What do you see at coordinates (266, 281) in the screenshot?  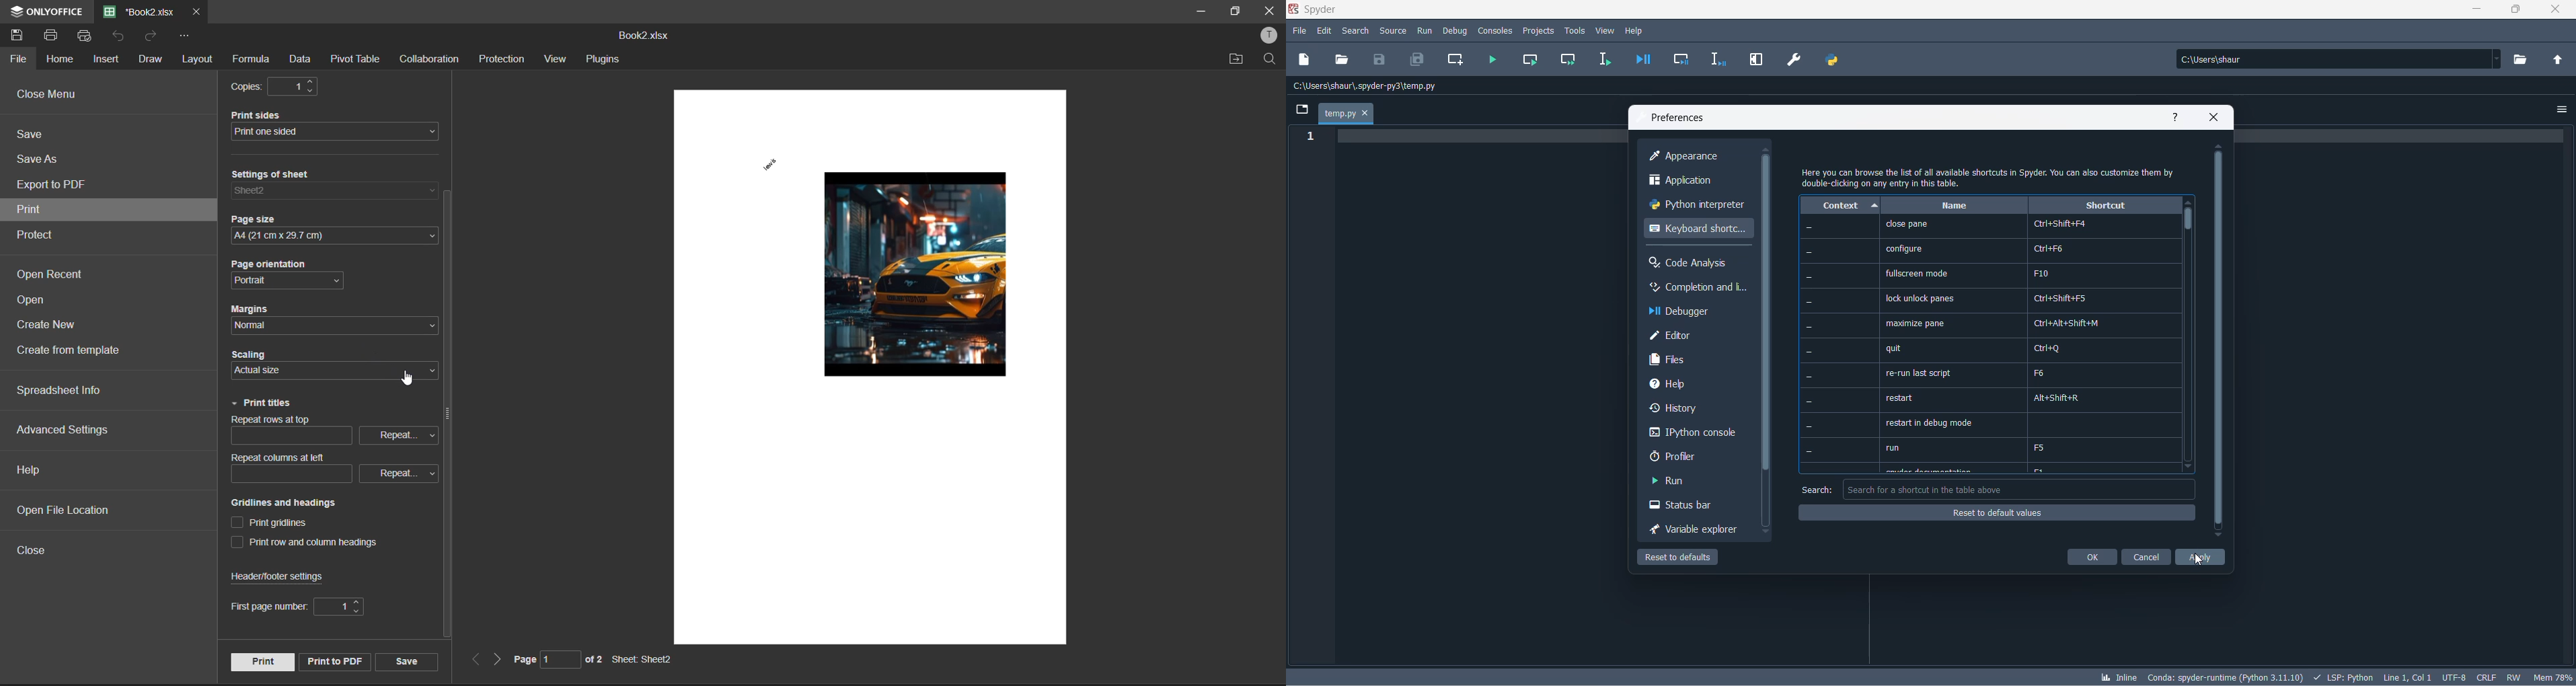 I see `Portrait` at bounding box center [266, 281].